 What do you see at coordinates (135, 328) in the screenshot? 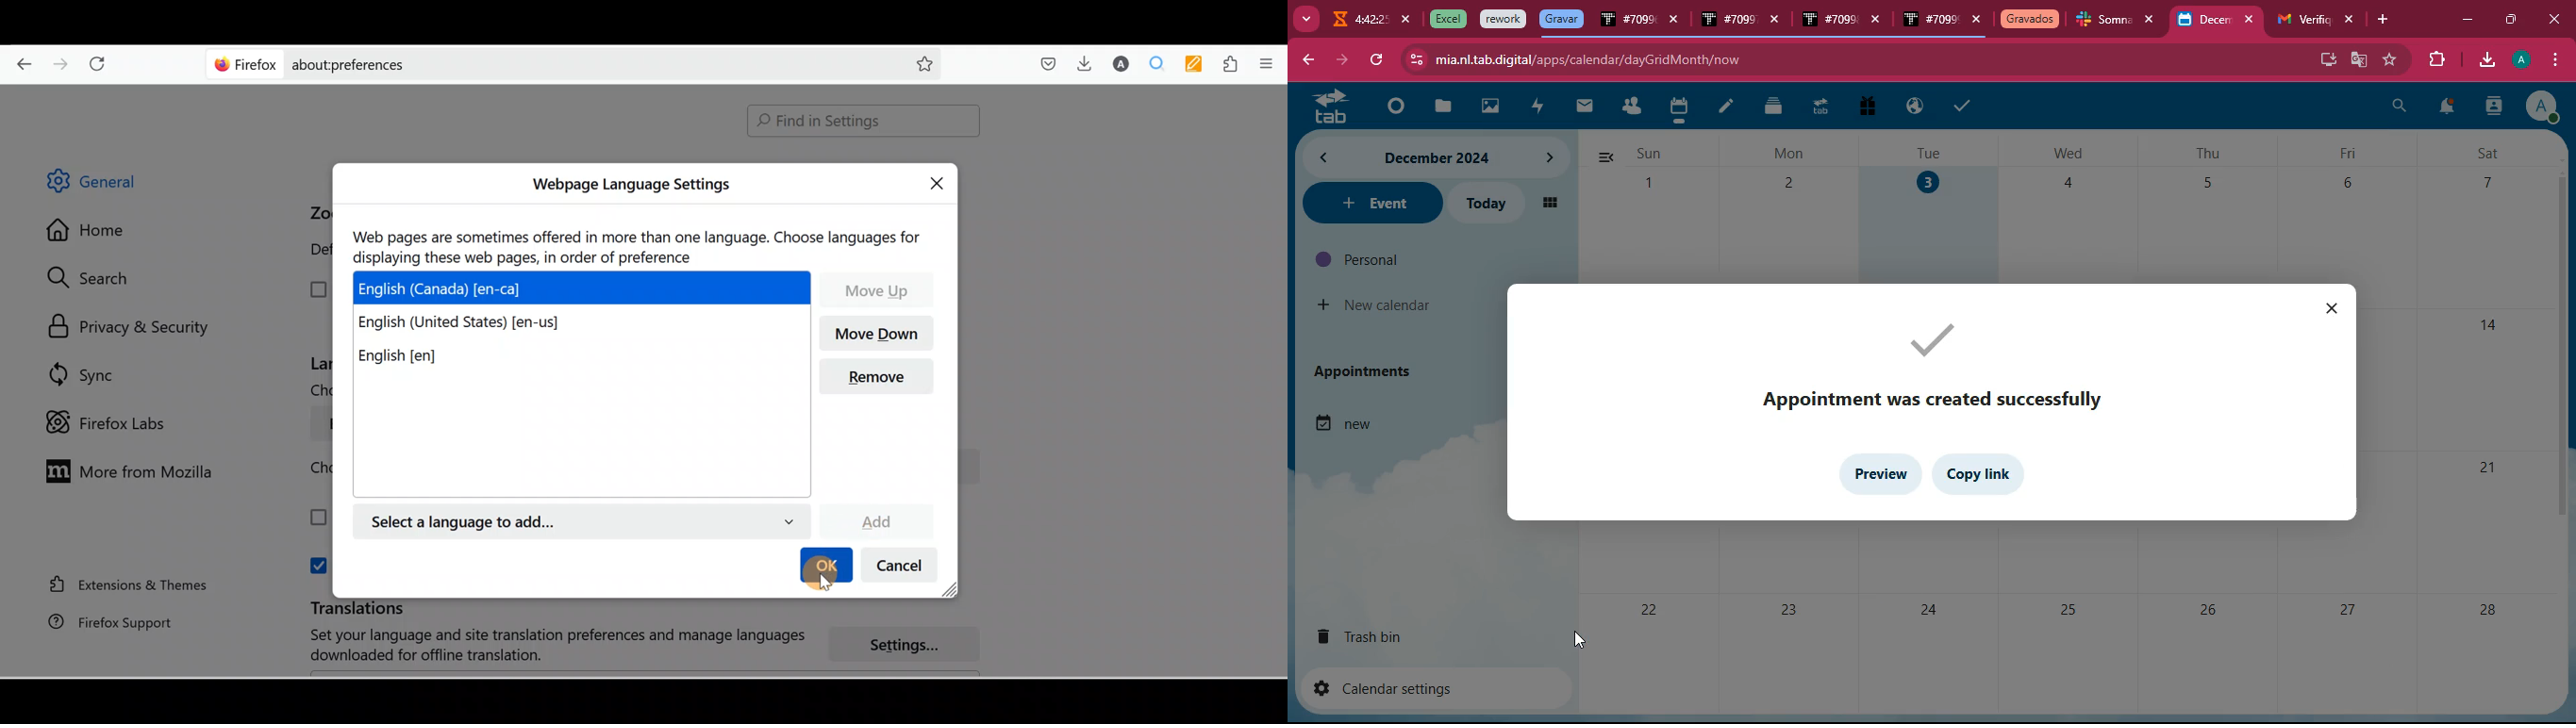
I see `Privacy & security` at bounding box center [135, 328].